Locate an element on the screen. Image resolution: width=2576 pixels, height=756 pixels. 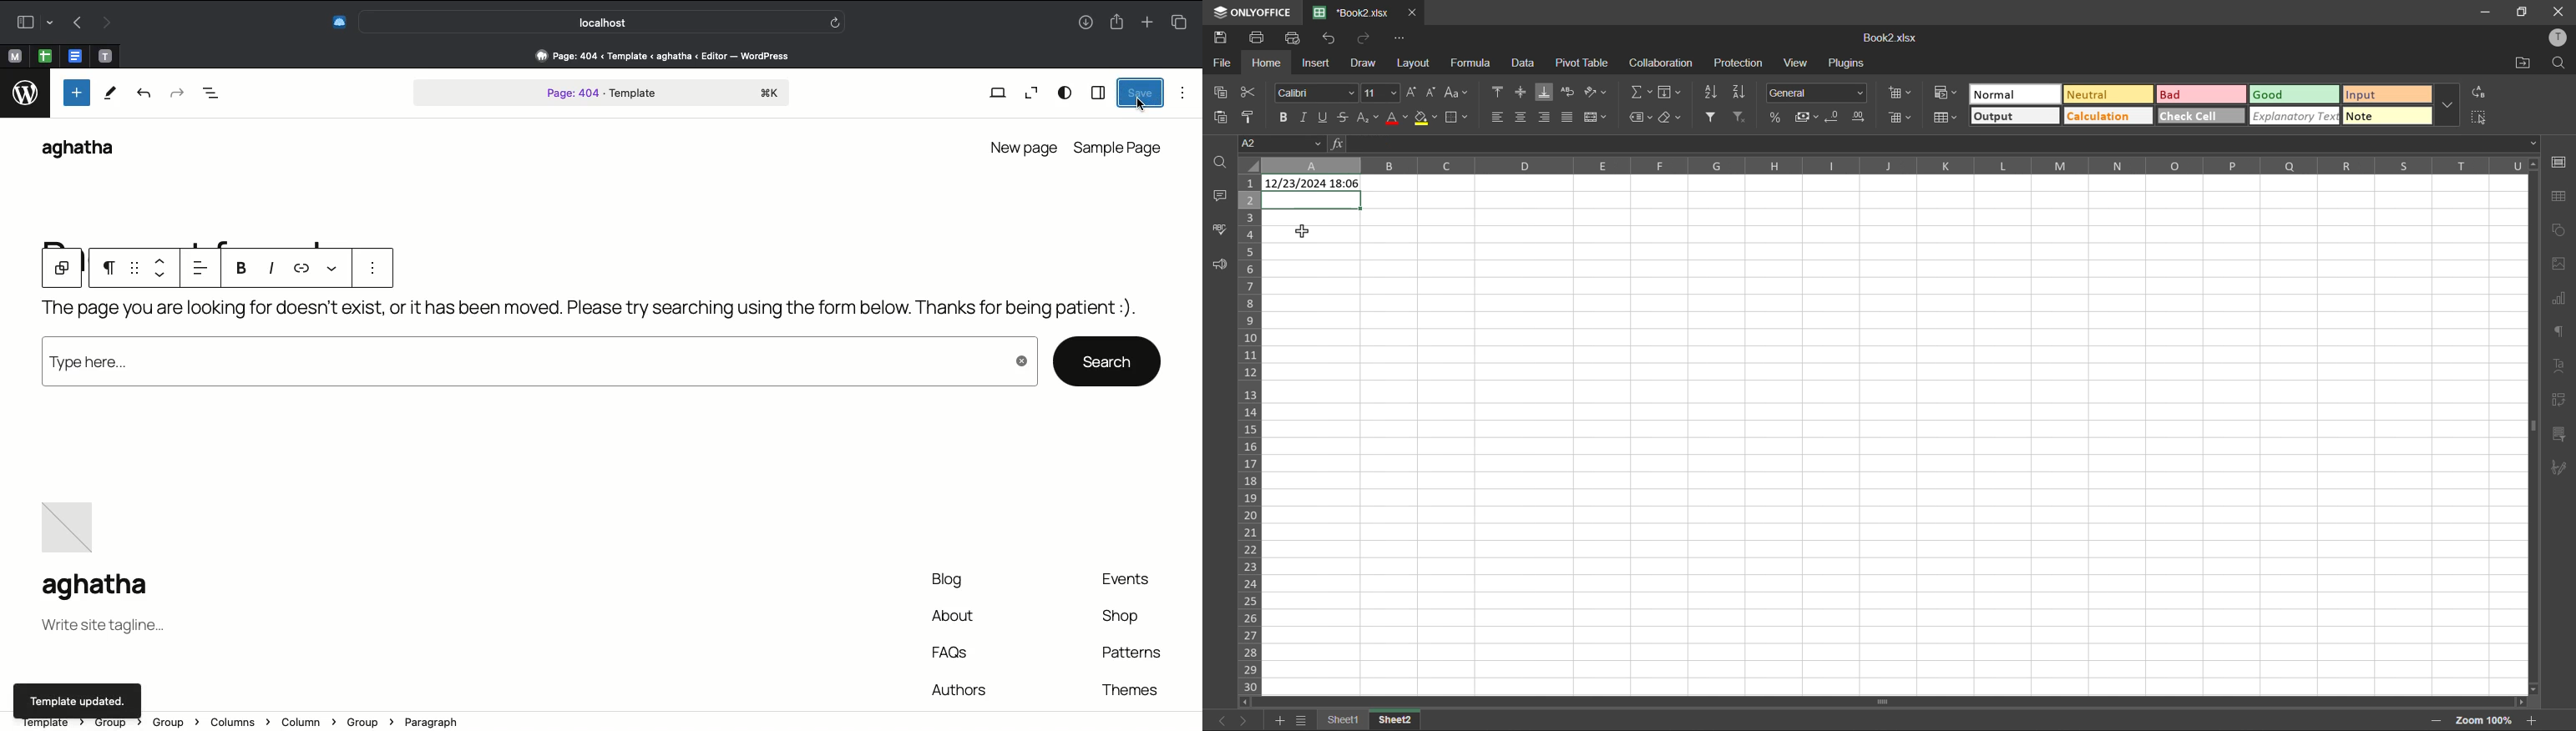
sheet 1 is located at coordinates (1343, 719).